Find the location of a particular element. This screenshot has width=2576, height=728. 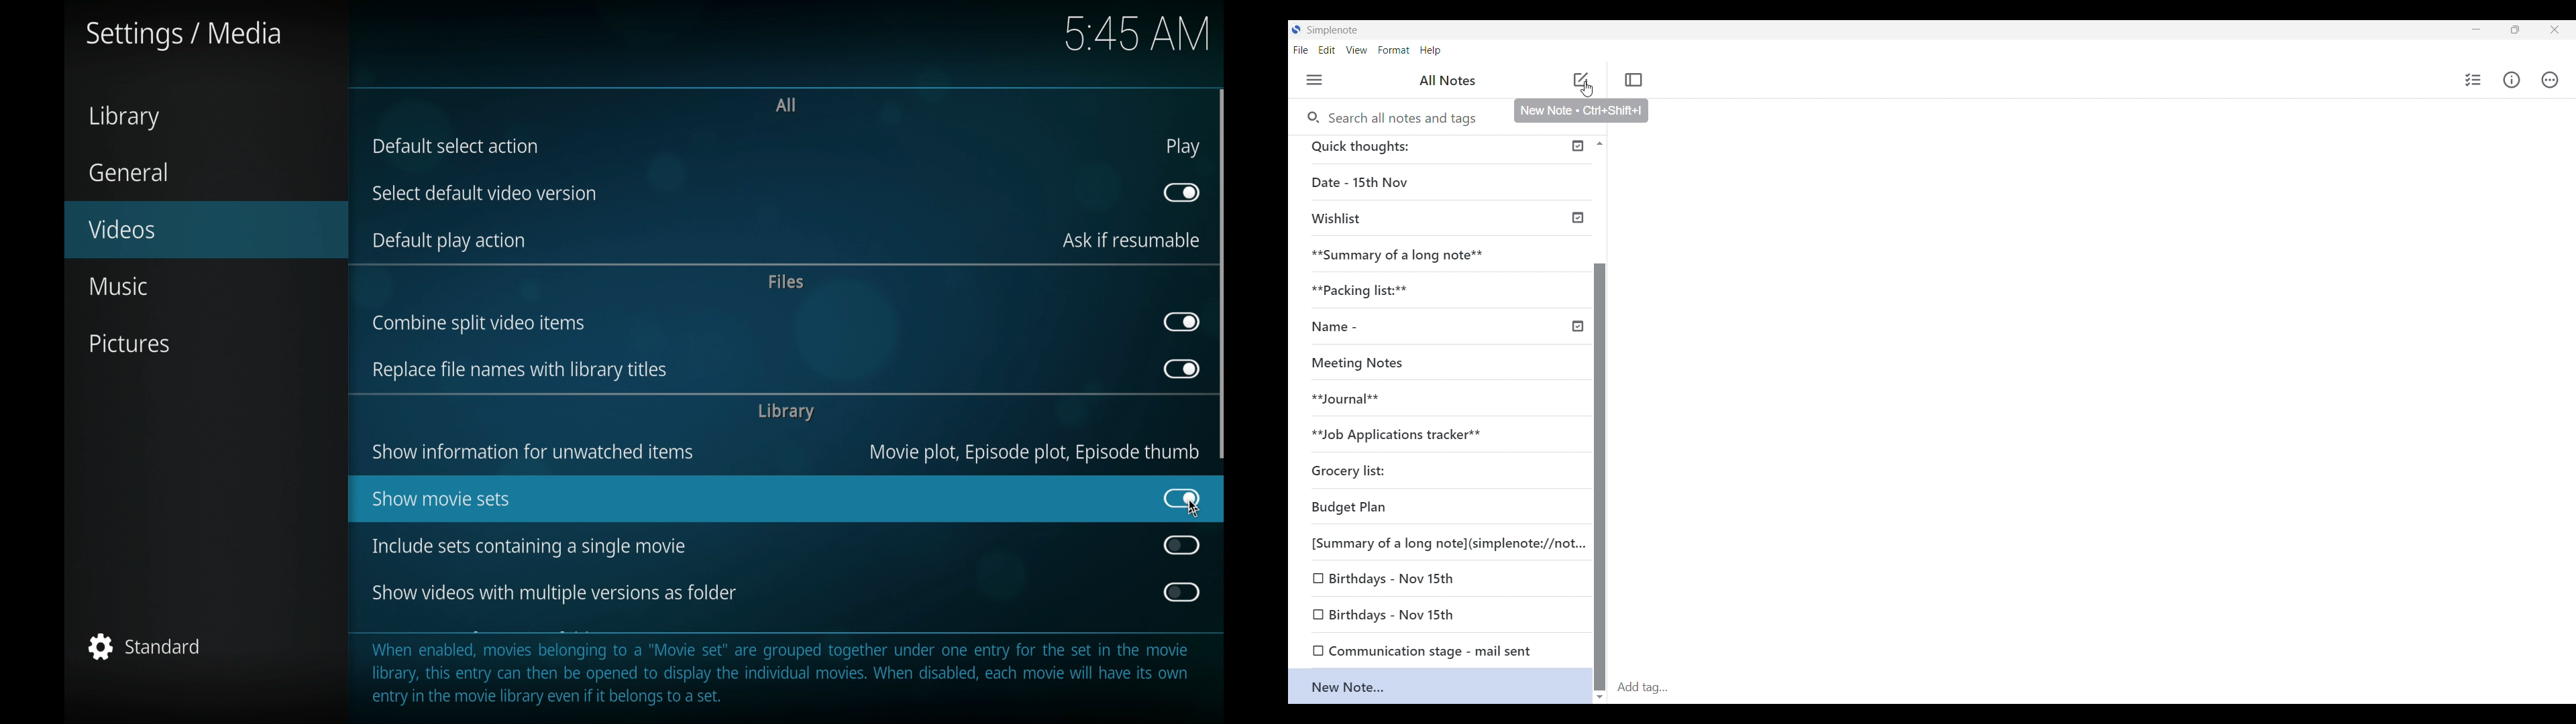

New Note... is located at coordinates (1442, 688).